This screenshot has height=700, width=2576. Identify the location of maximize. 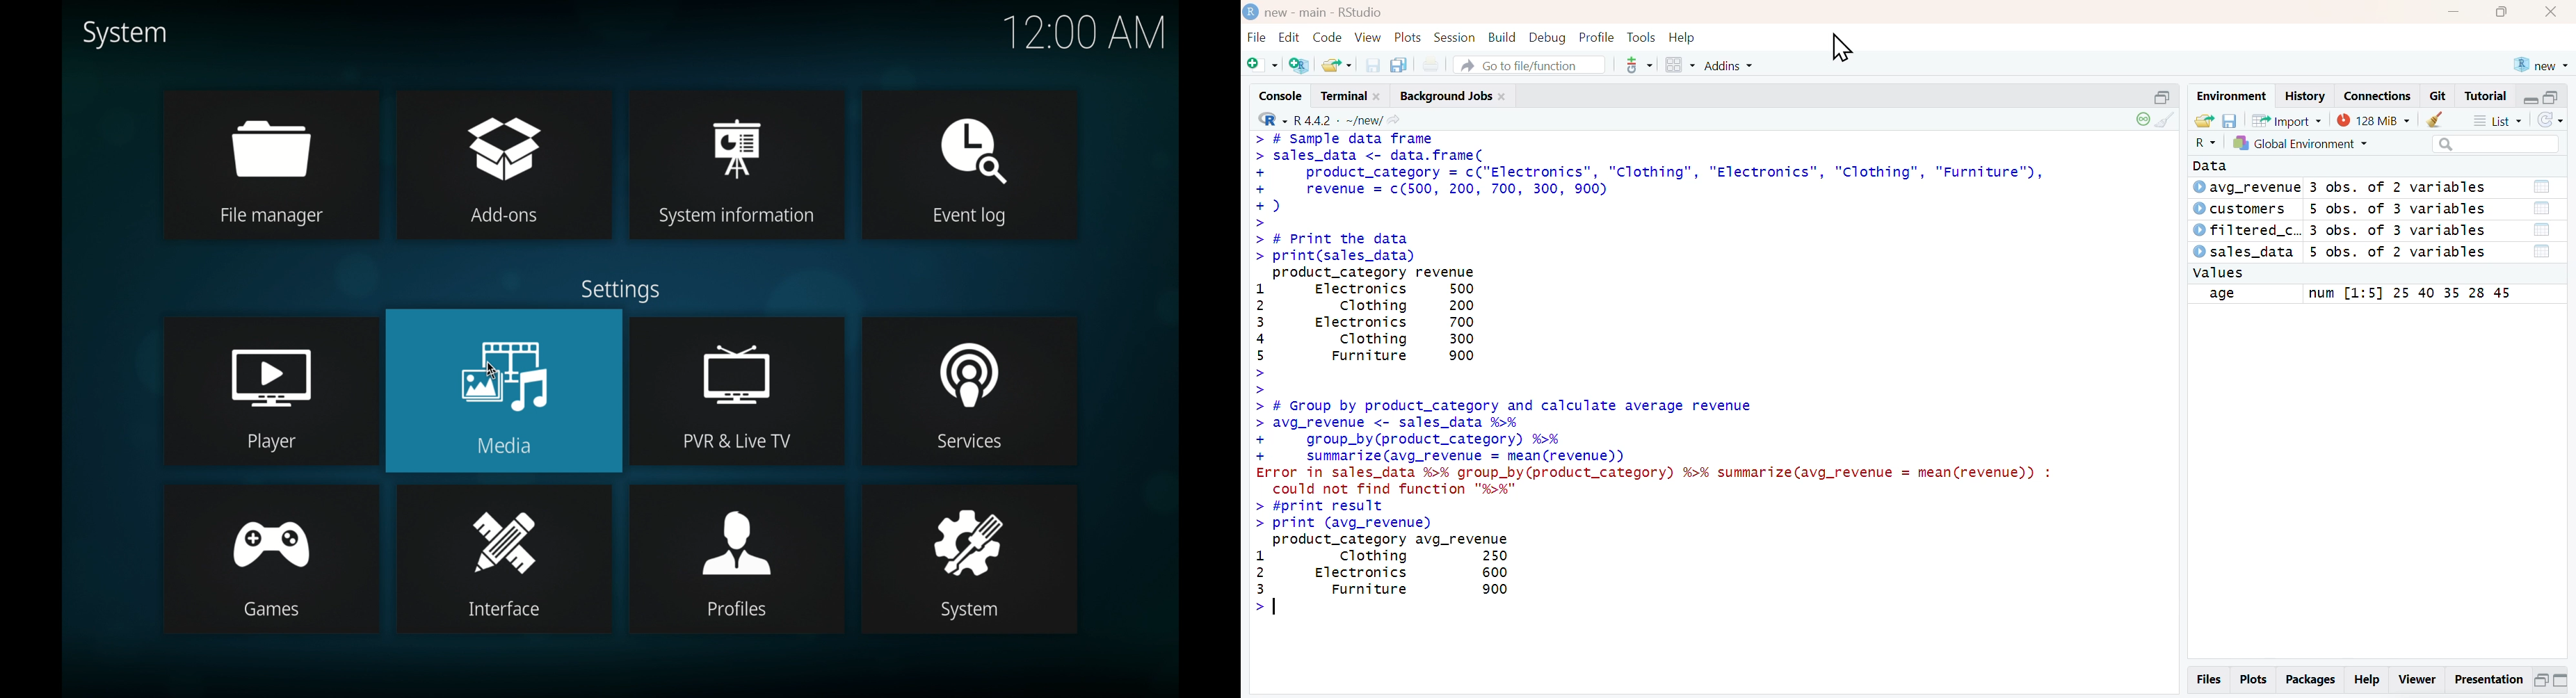
(2499, 13).